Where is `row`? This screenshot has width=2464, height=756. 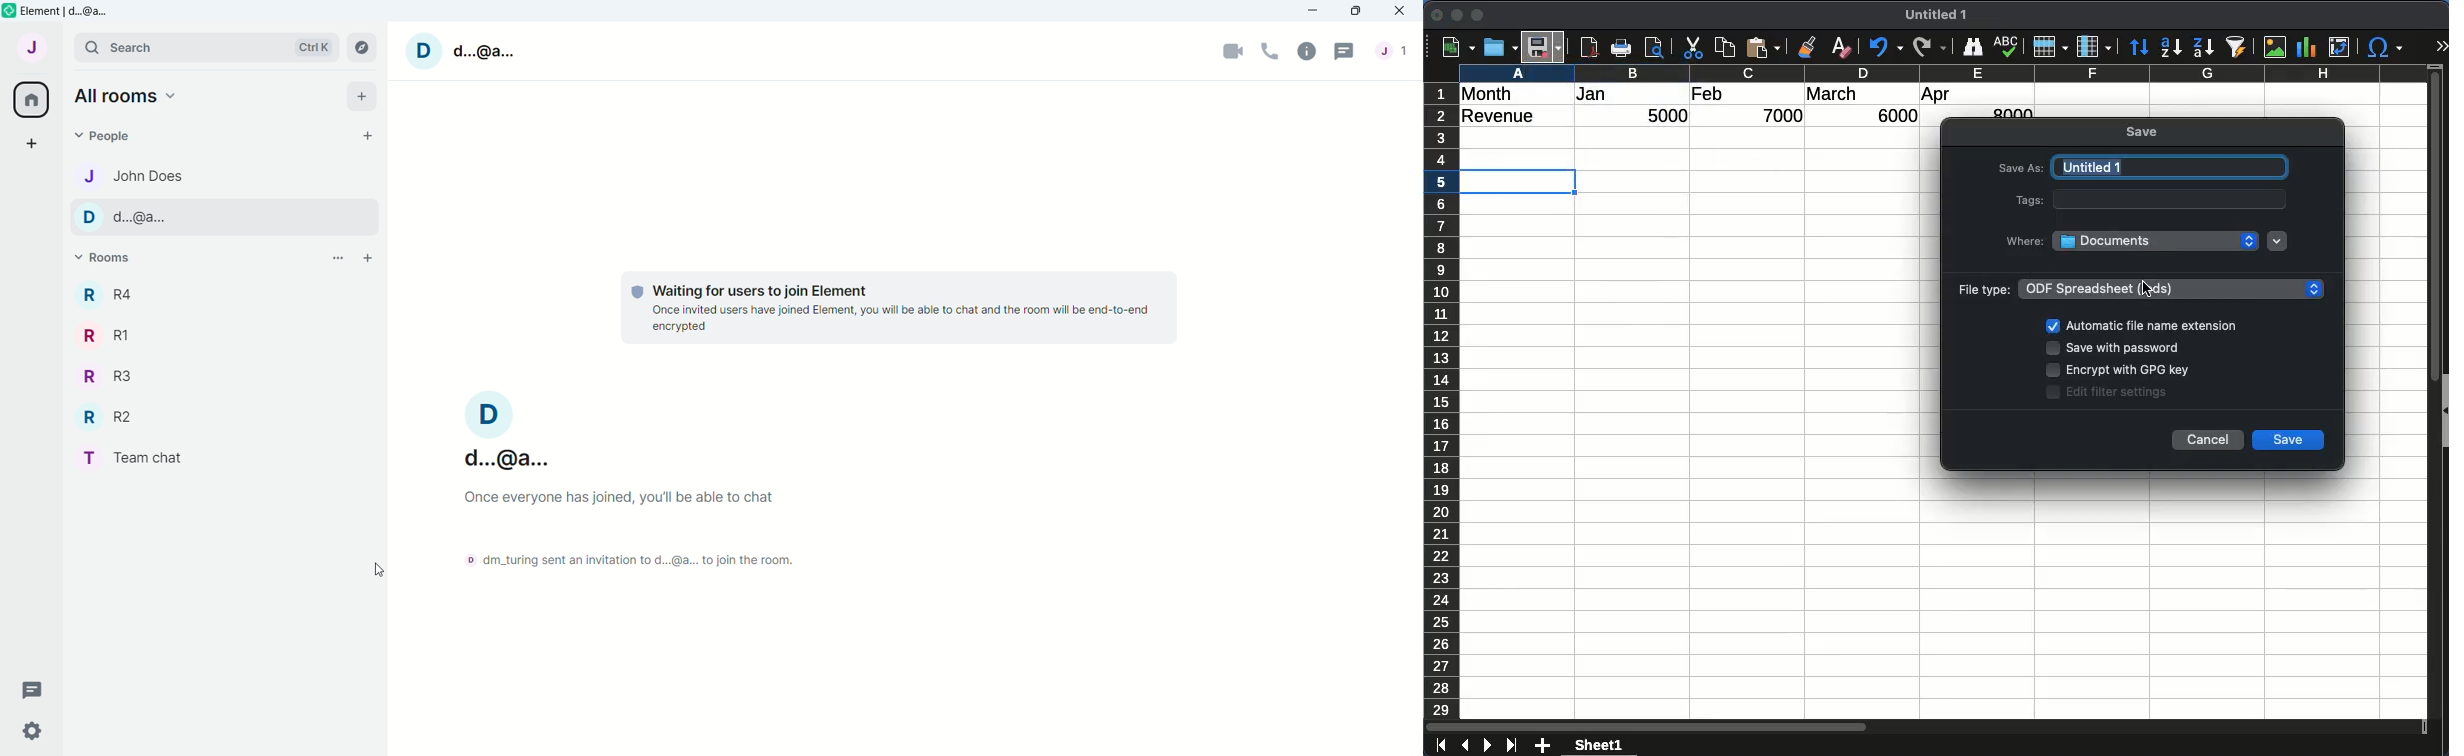
row is located at coordinates (2050, 47).